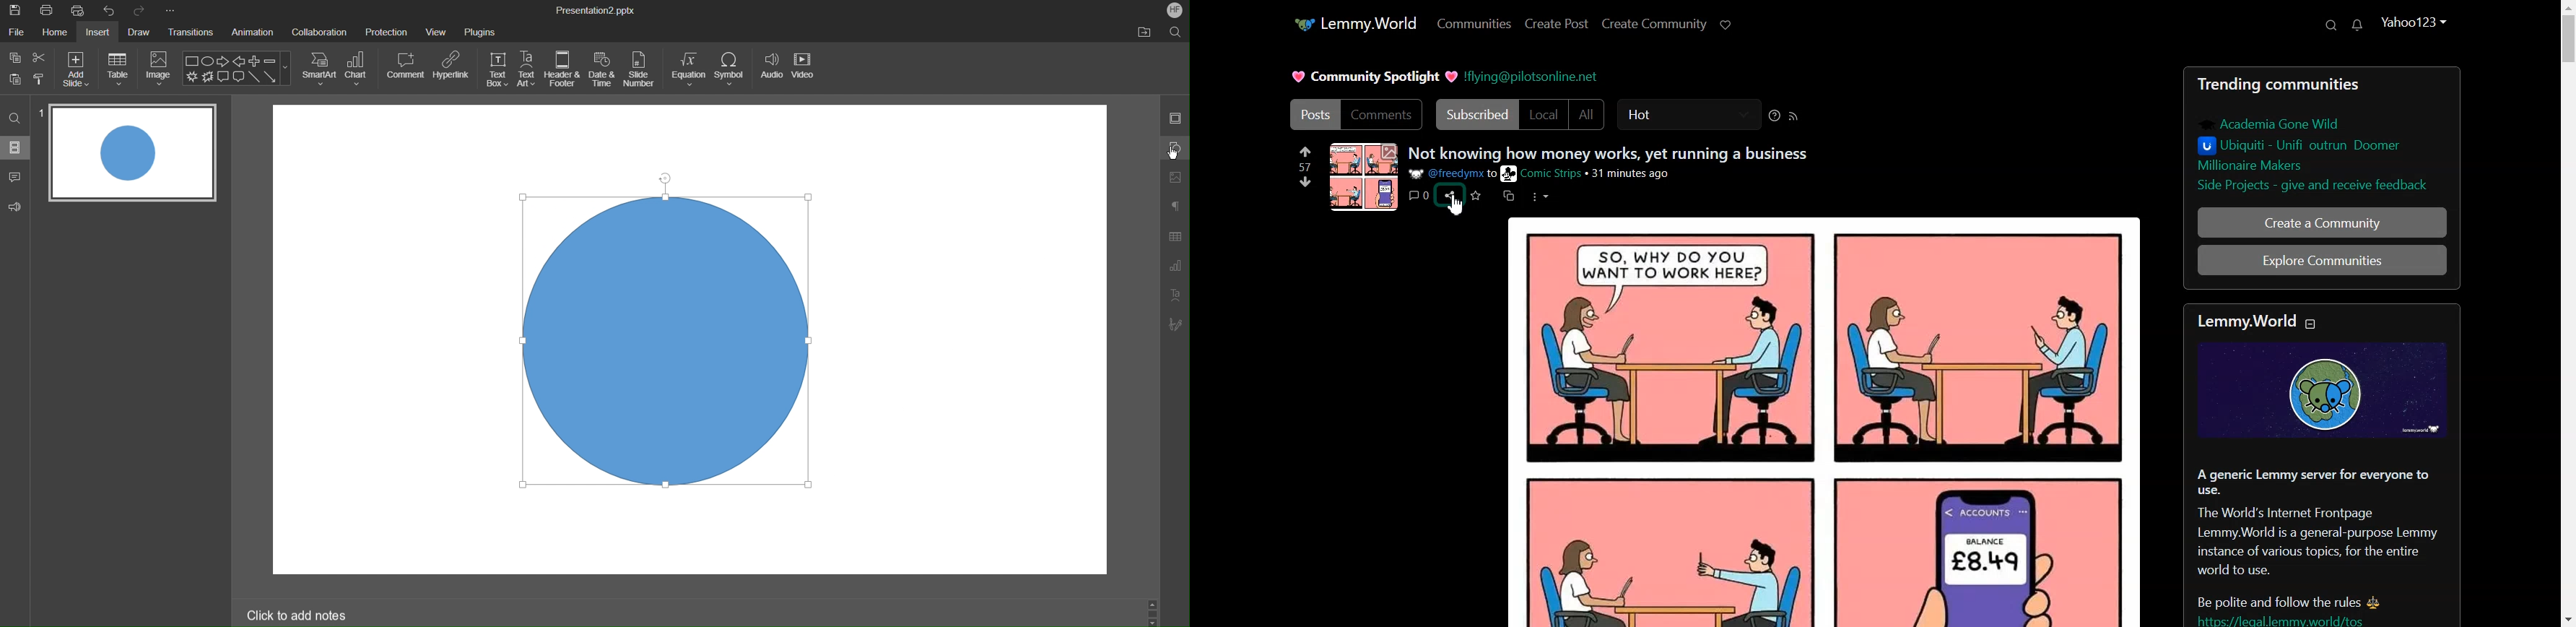 This screenshot has width=2576, height=644. What do you see at coordinates (406, 65) in the screenshot?
I see `Comment` at bounding box center [406, 65].